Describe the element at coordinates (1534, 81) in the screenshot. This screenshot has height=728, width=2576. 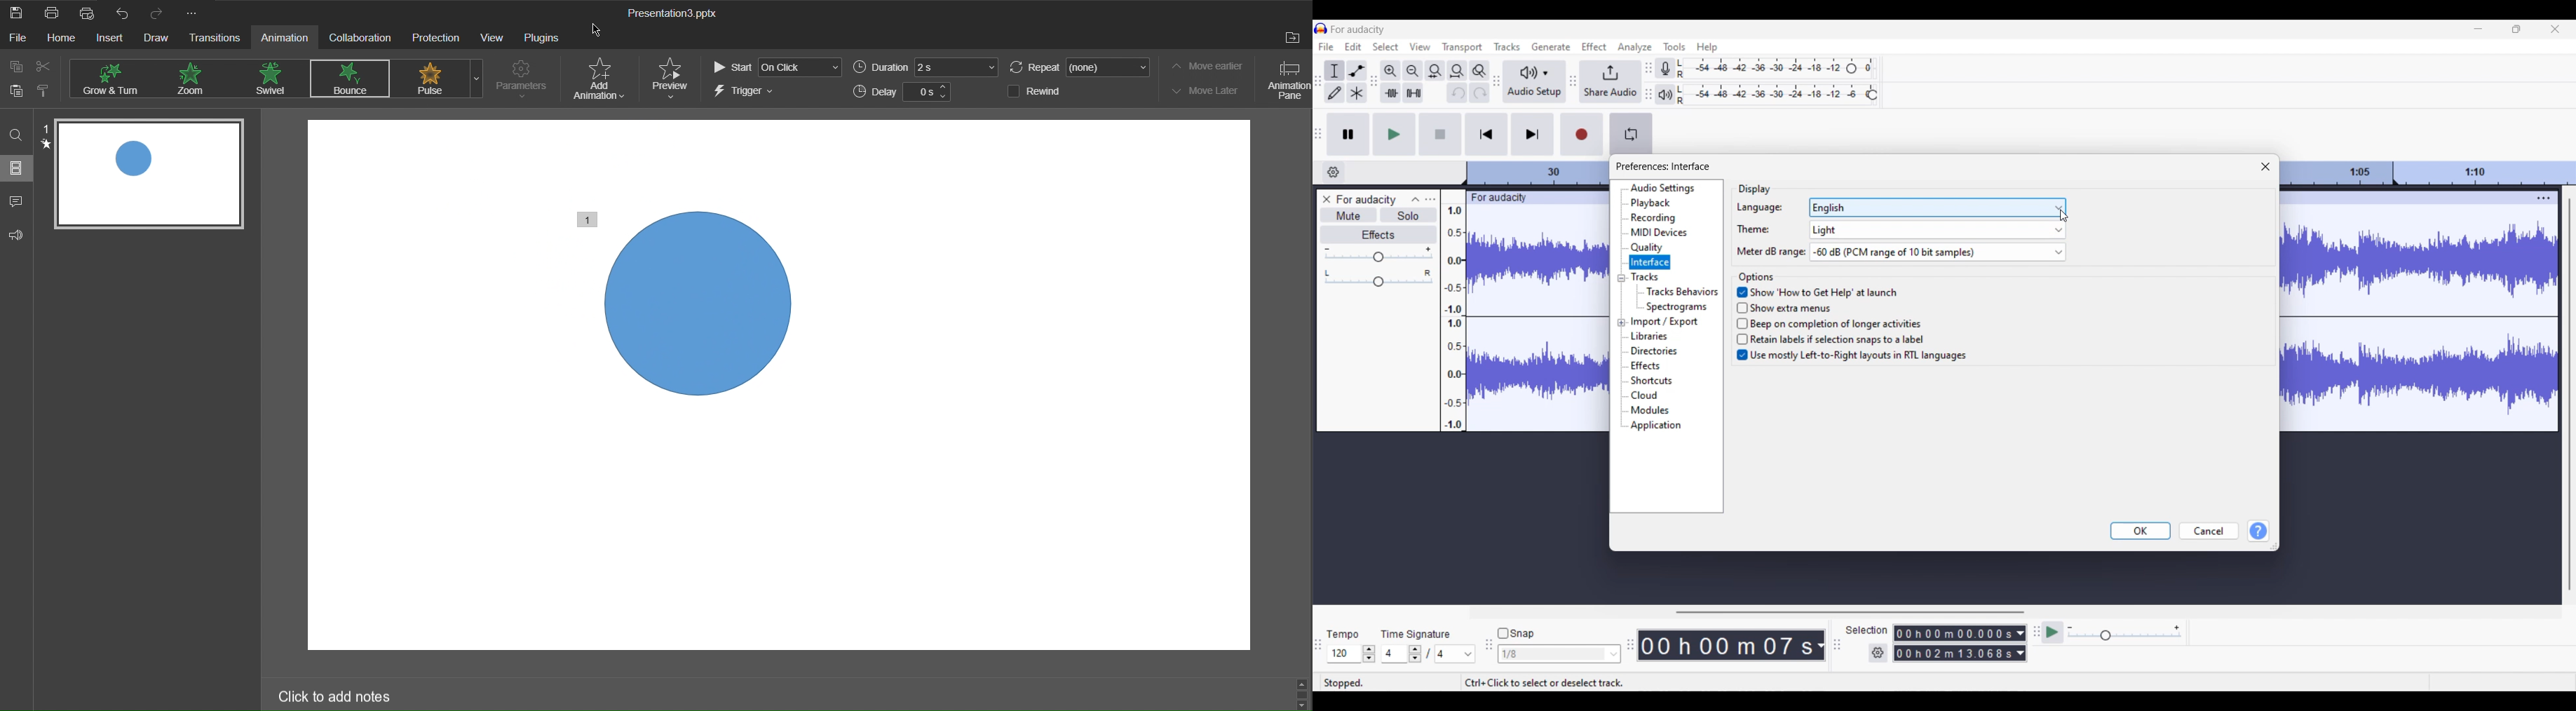
I see `Audio setup` at that location.